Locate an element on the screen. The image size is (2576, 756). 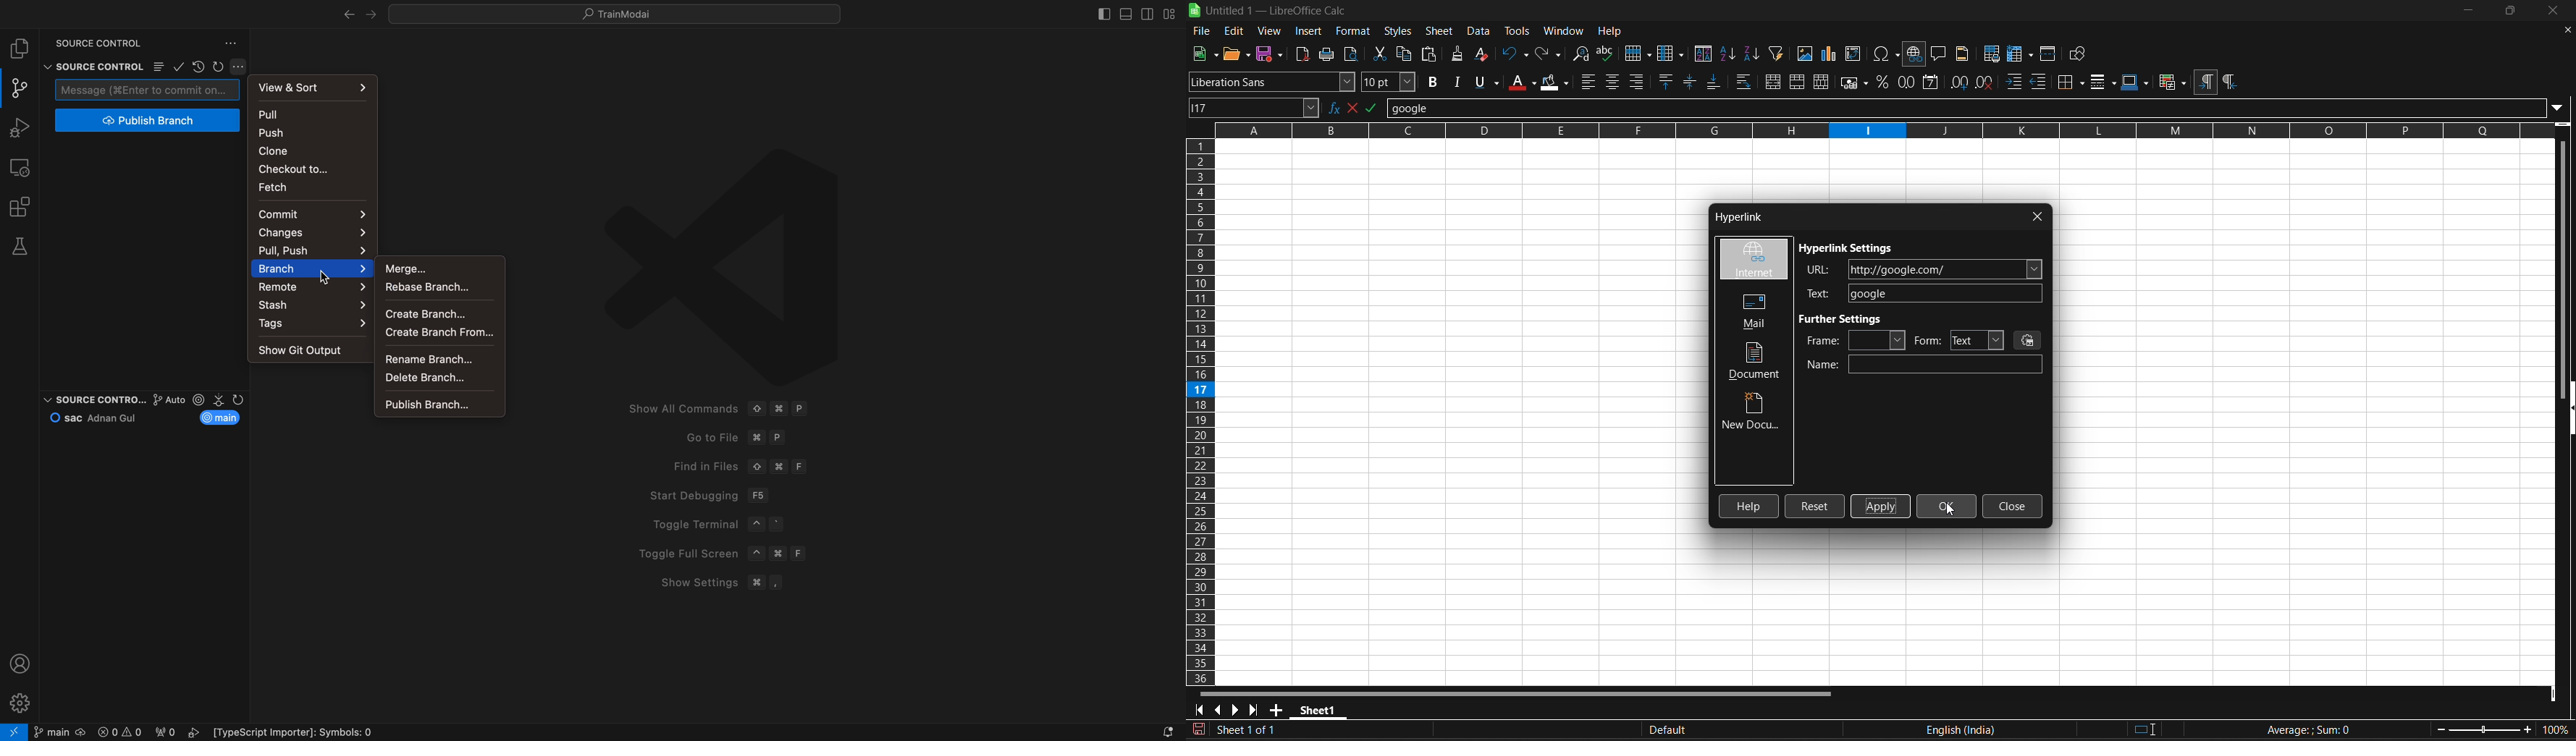
typed google in the text field is located at coordinates (1924, 293).